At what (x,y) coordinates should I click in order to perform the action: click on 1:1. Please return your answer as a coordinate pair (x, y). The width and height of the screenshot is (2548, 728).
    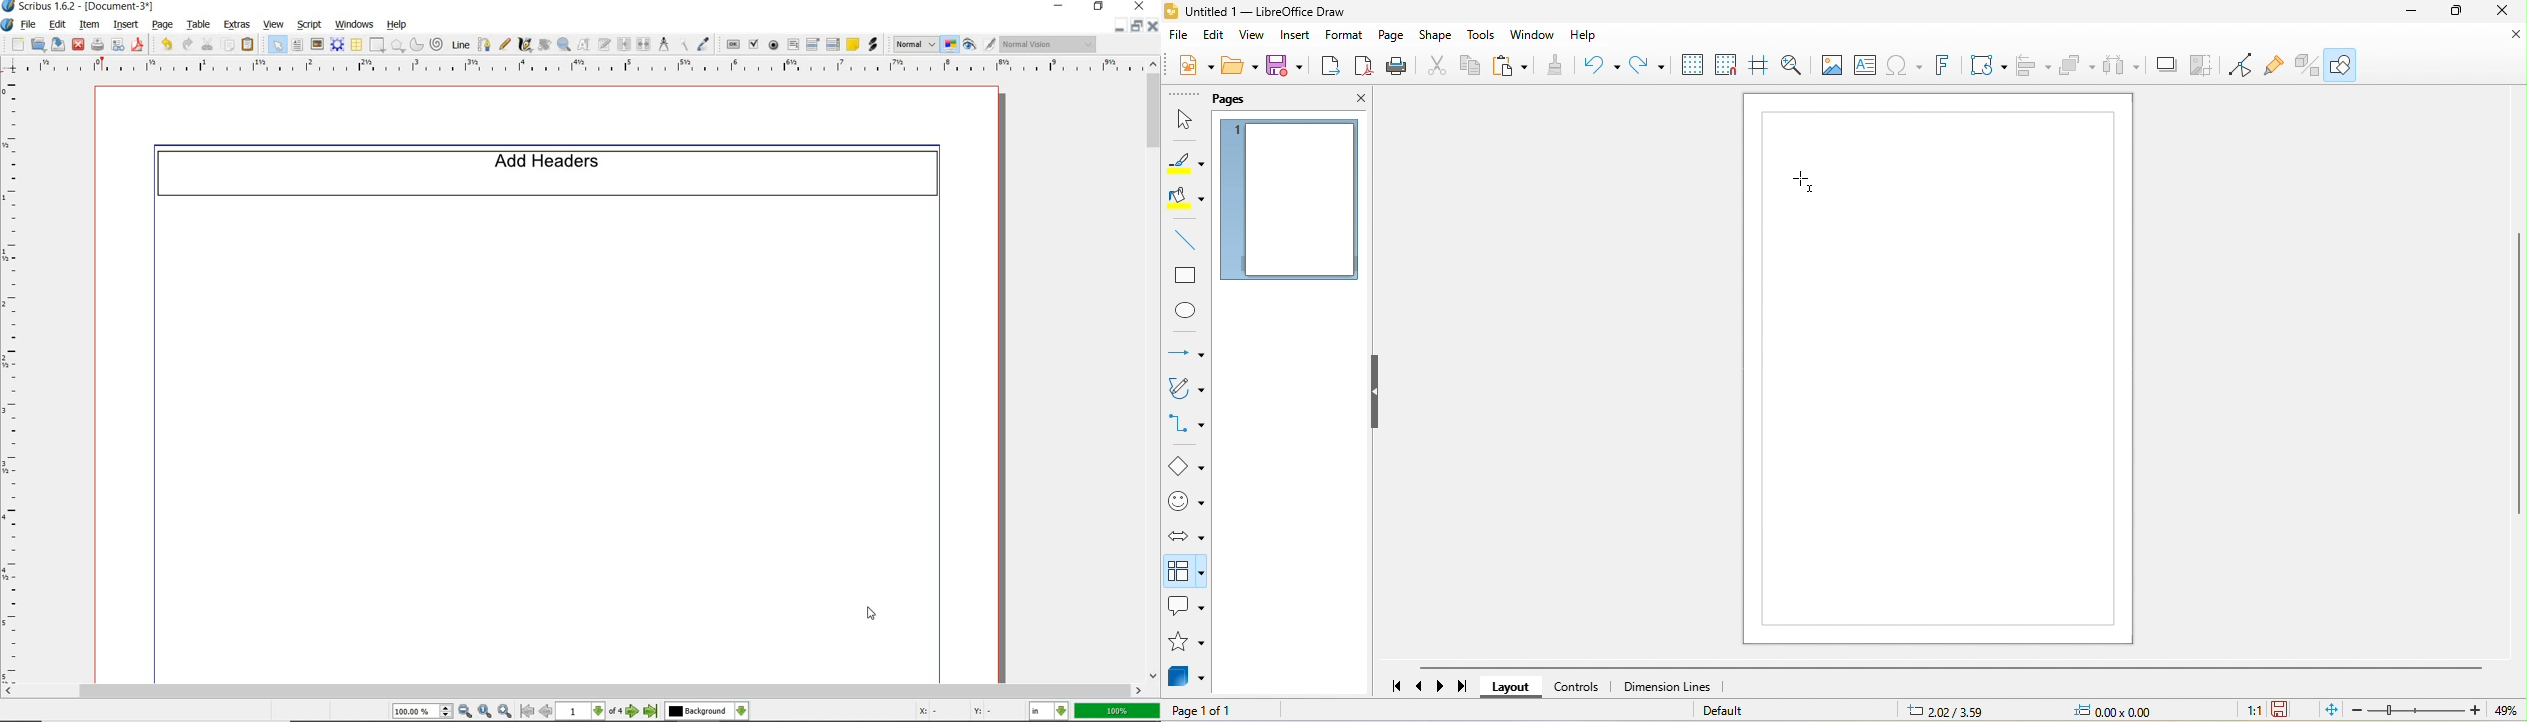
    Looking at the image, I should click on (2253, 712).